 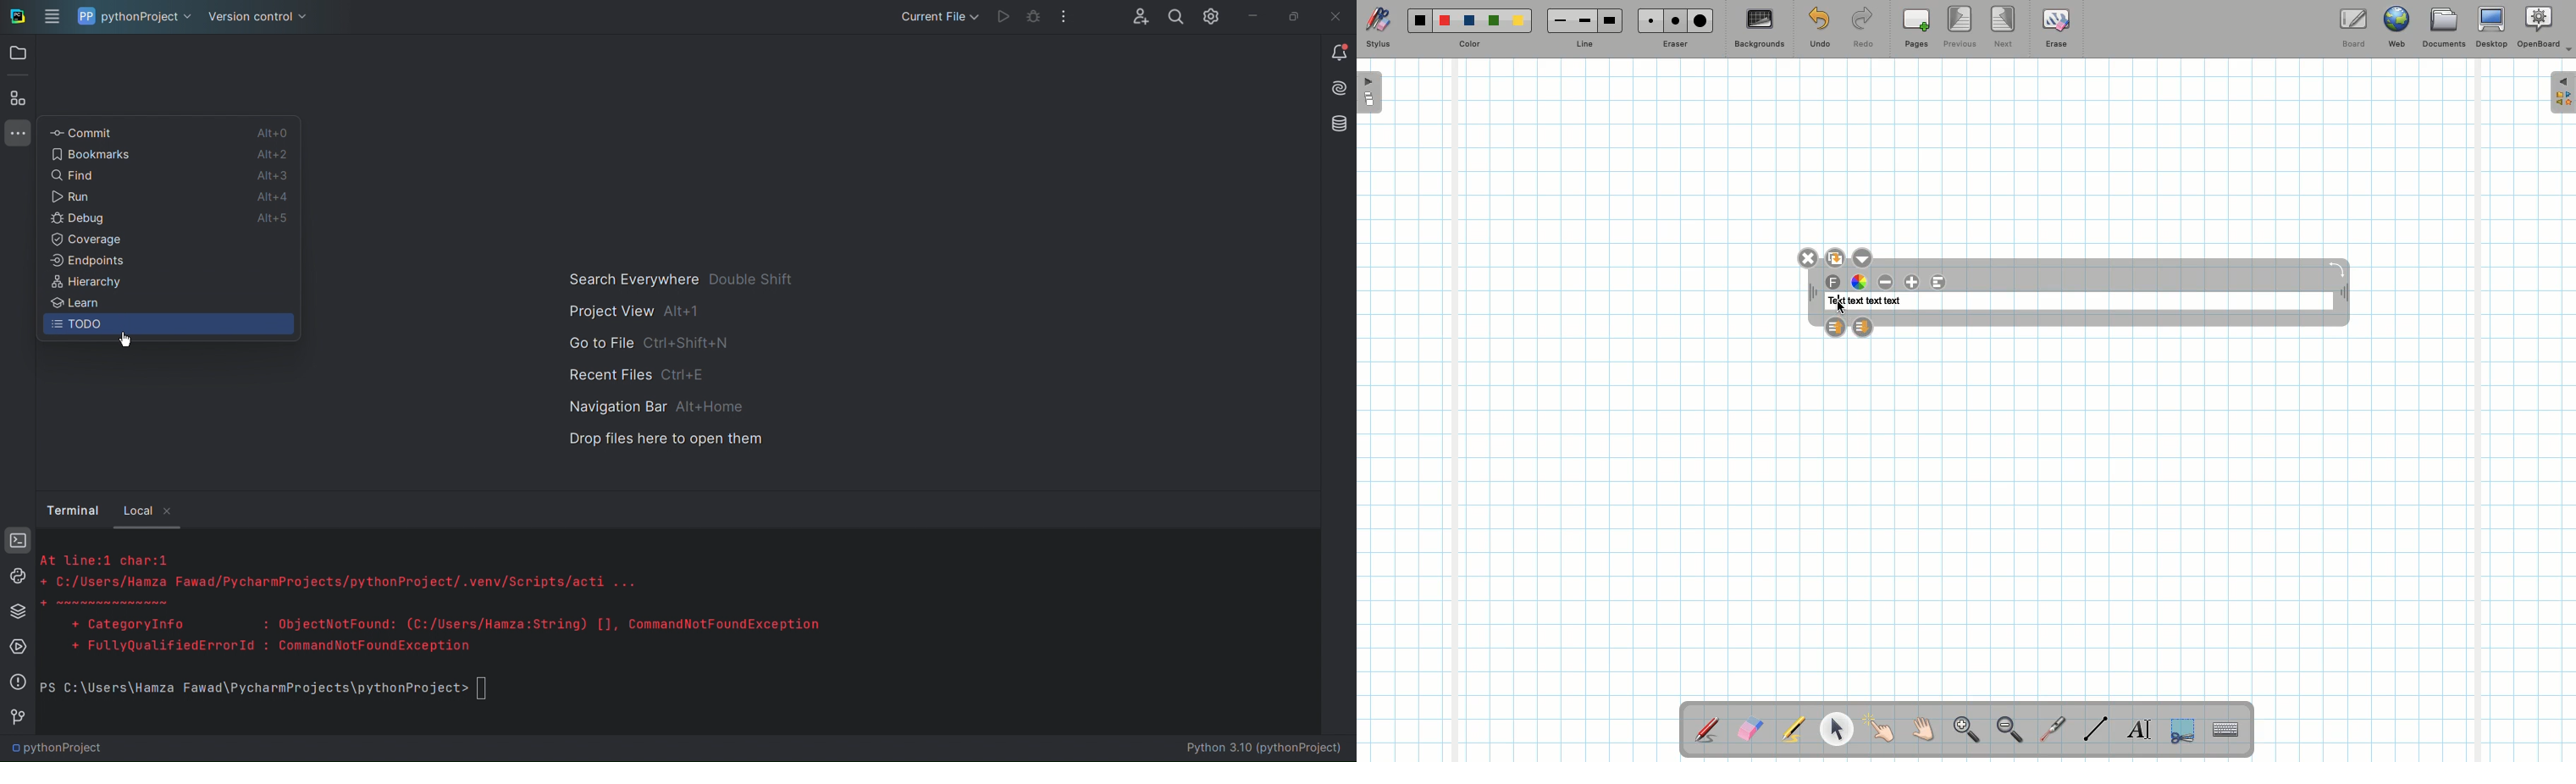 I want to click on Project View alt + 1, so click(x=629, y=312).